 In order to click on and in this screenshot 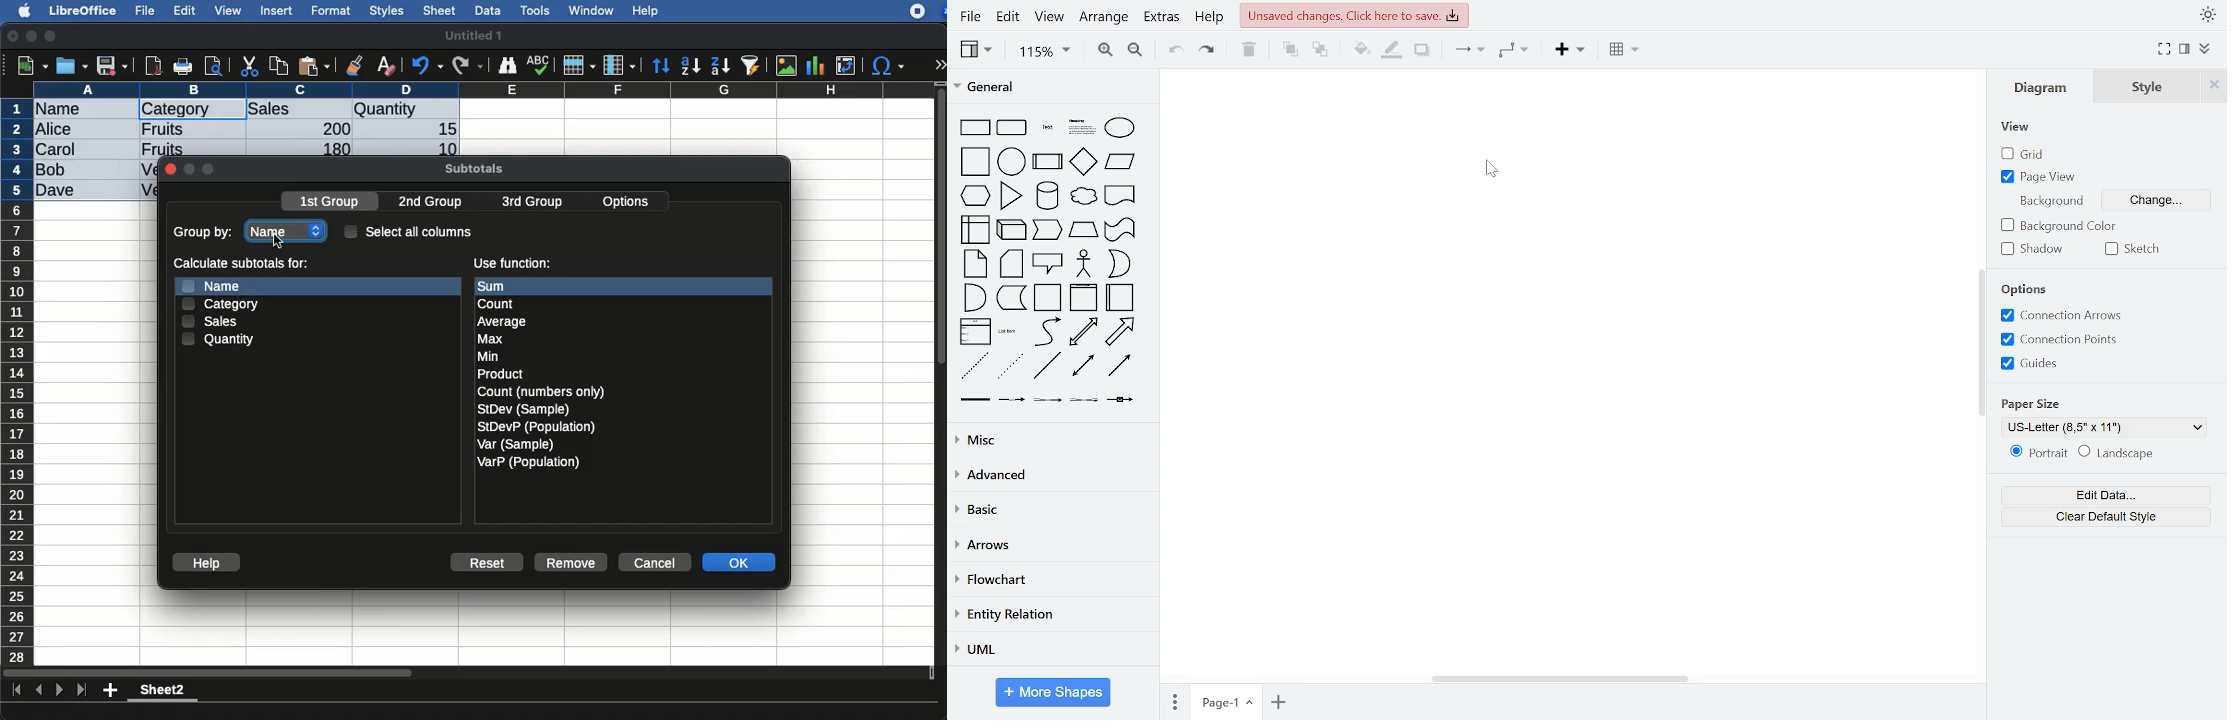, I will do `click(977, 298)`.